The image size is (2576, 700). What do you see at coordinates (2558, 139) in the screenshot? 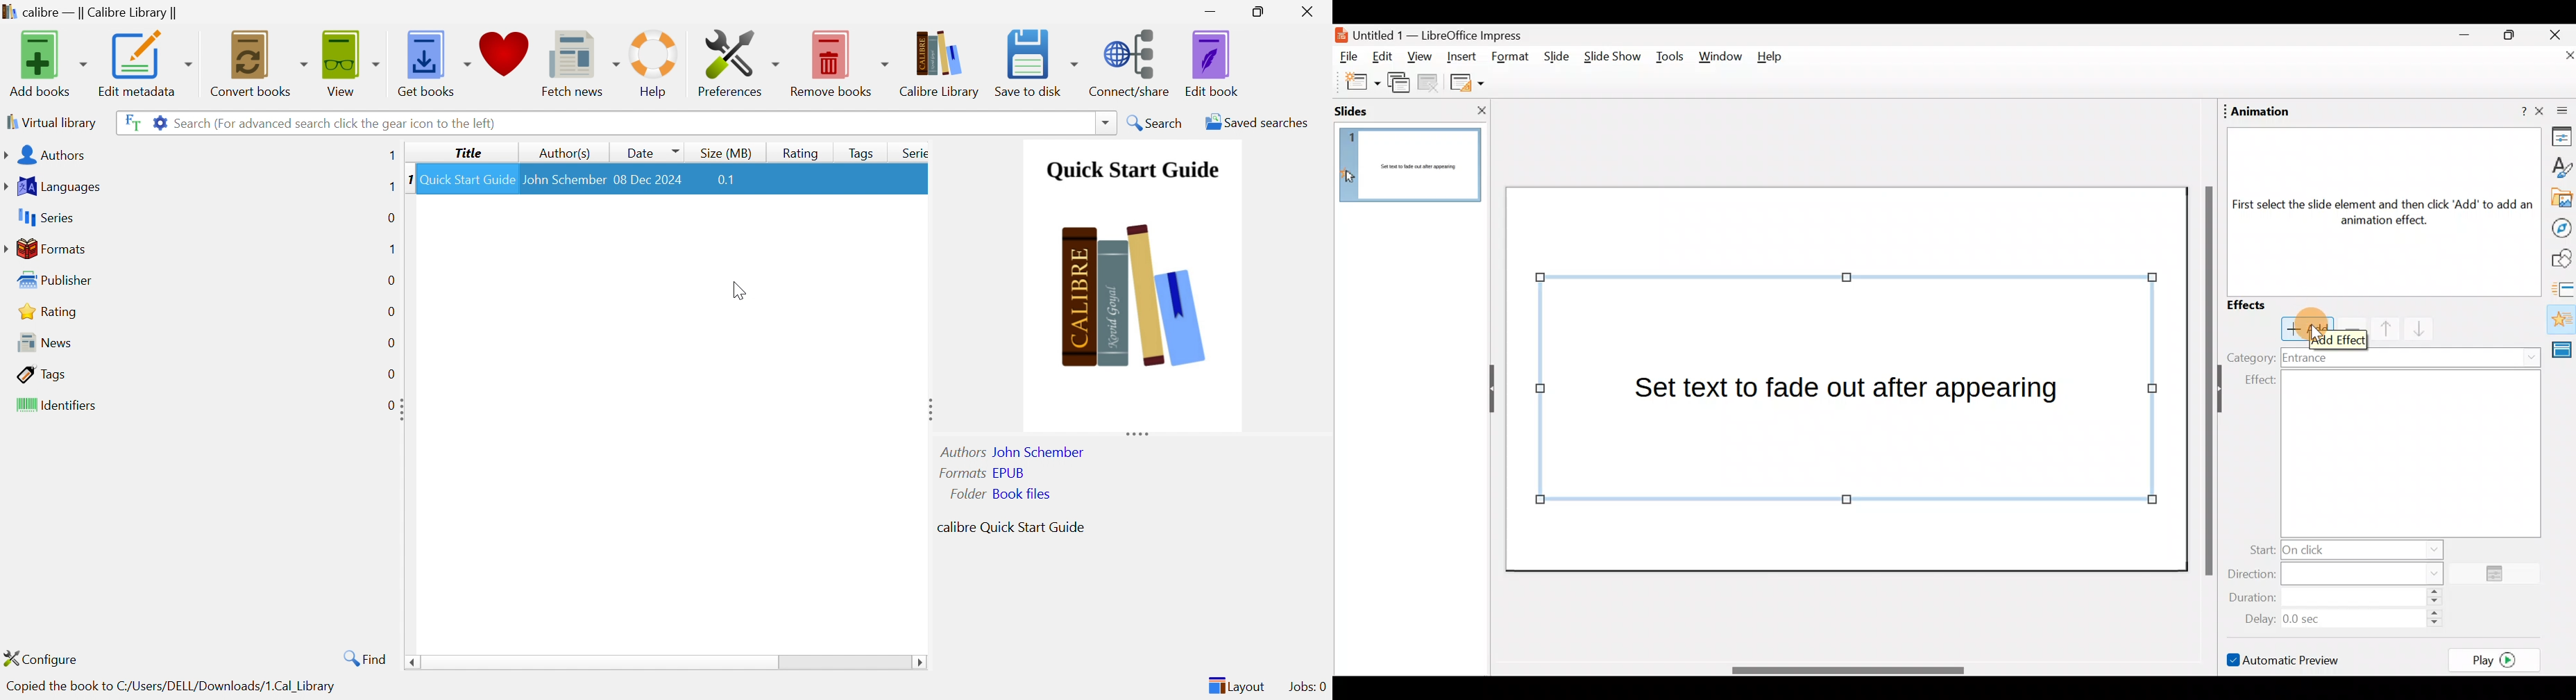
I see `Properties` at bounding box center [2558, 139].